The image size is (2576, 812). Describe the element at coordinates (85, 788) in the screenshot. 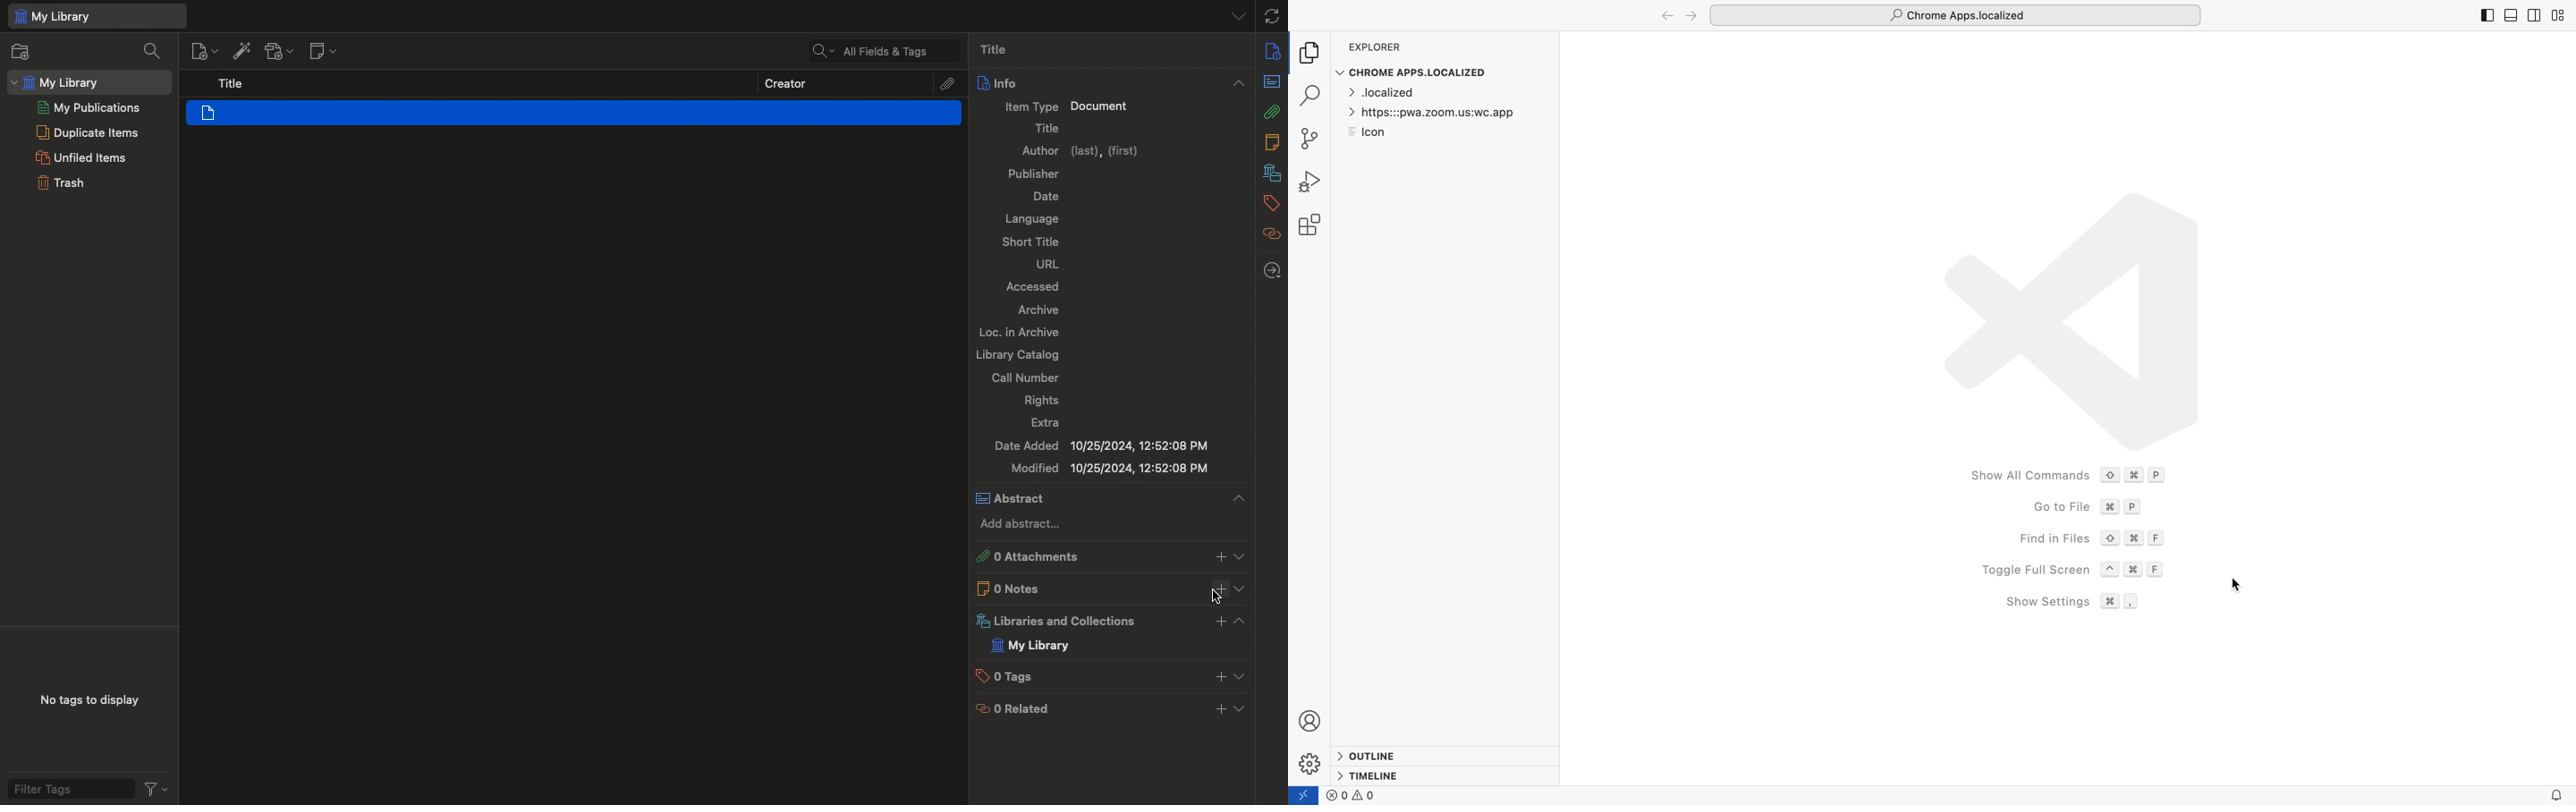

I see `Filter tags` at that location.